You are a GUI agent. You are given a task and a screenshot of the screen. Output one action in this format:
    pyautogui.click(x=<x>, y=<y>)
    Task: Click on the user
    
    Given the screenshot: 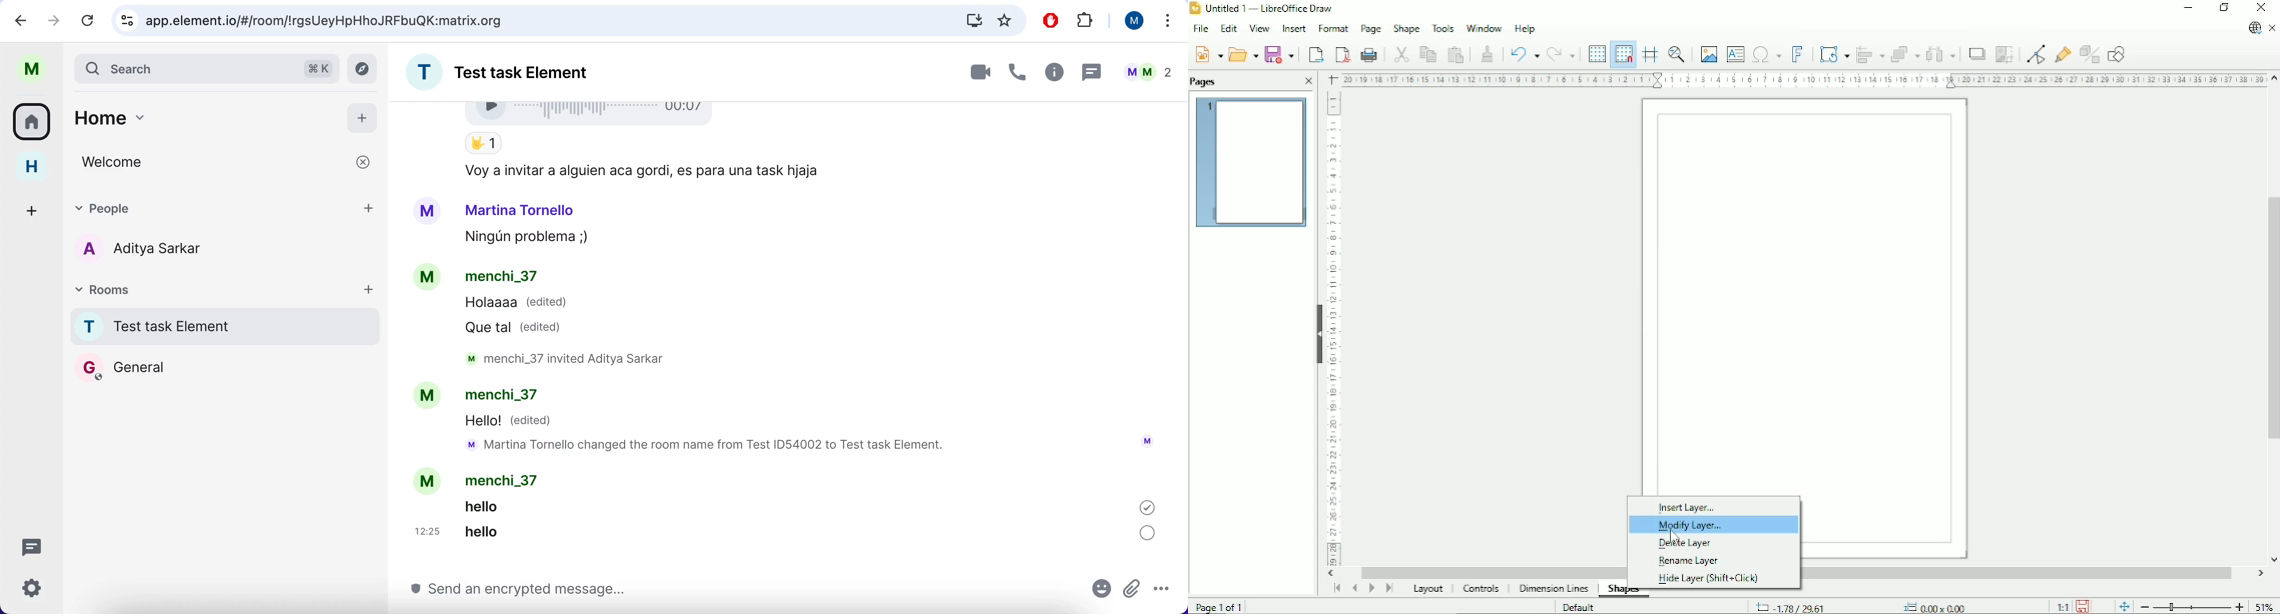 What is the action you would take?
    pyautogui.click(x=1131, y=20)
    